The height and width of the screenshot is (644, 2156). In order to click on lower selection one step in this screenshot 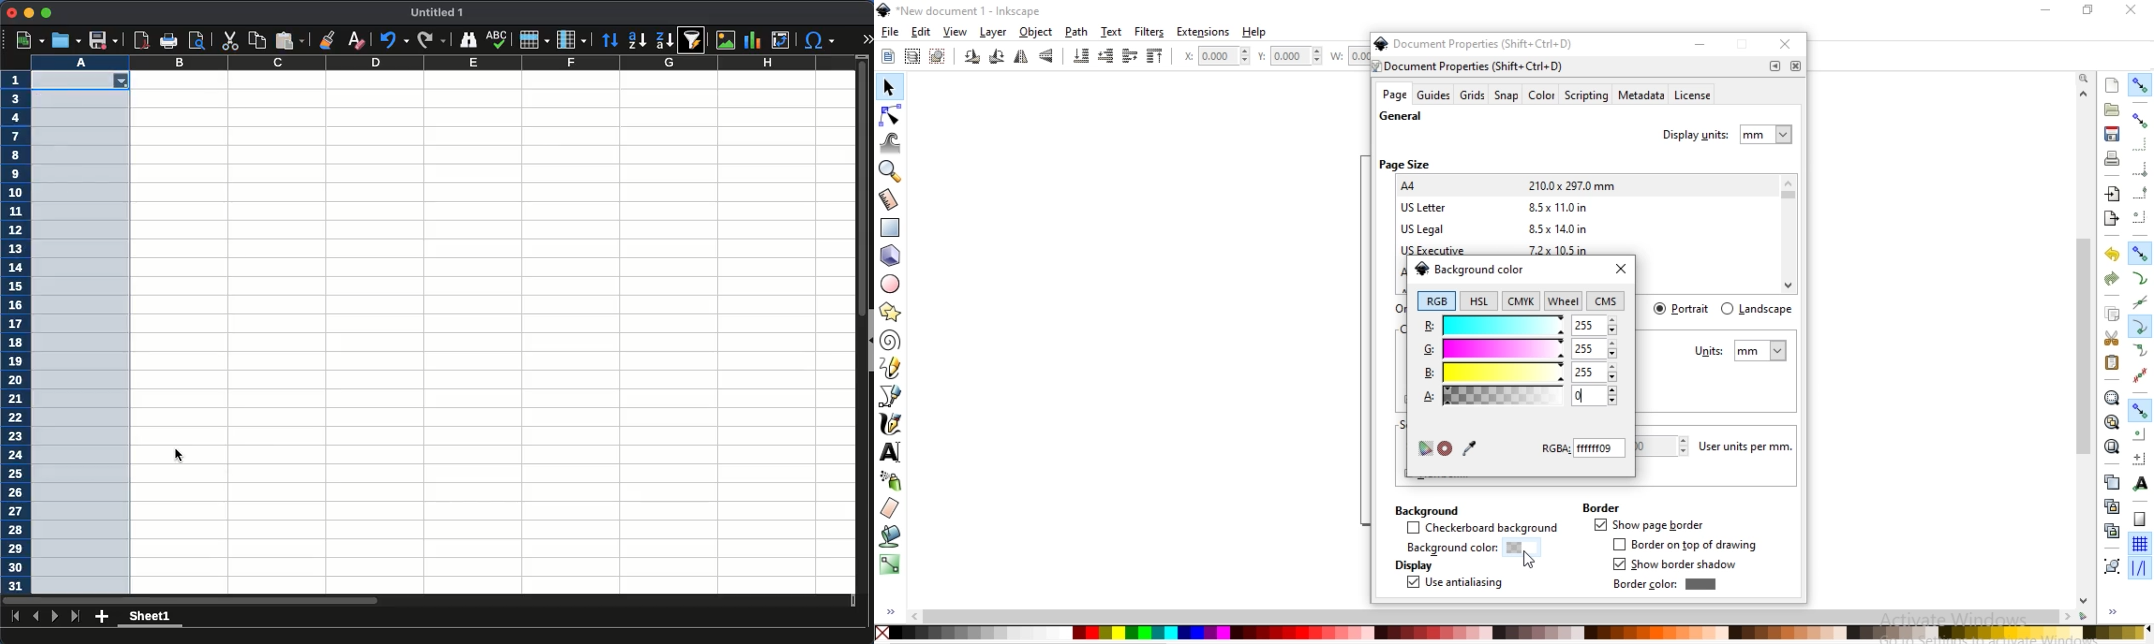, I will do `click(1105, 57)`.